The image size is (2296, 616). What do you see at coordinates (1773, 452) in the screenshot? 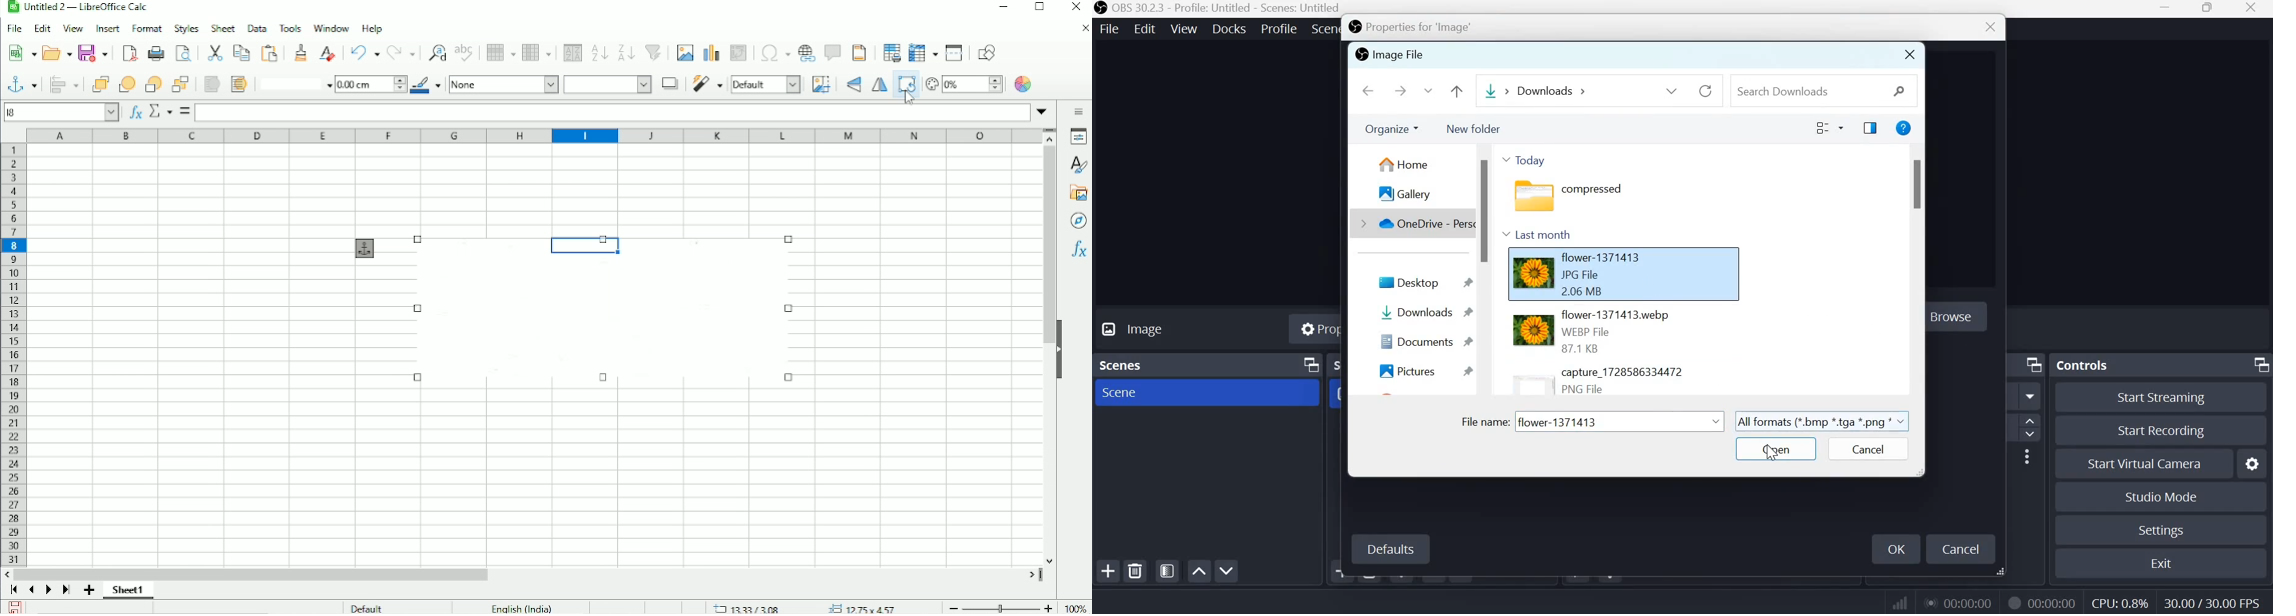
I see `cursor` at bounding box center [1773, 452].